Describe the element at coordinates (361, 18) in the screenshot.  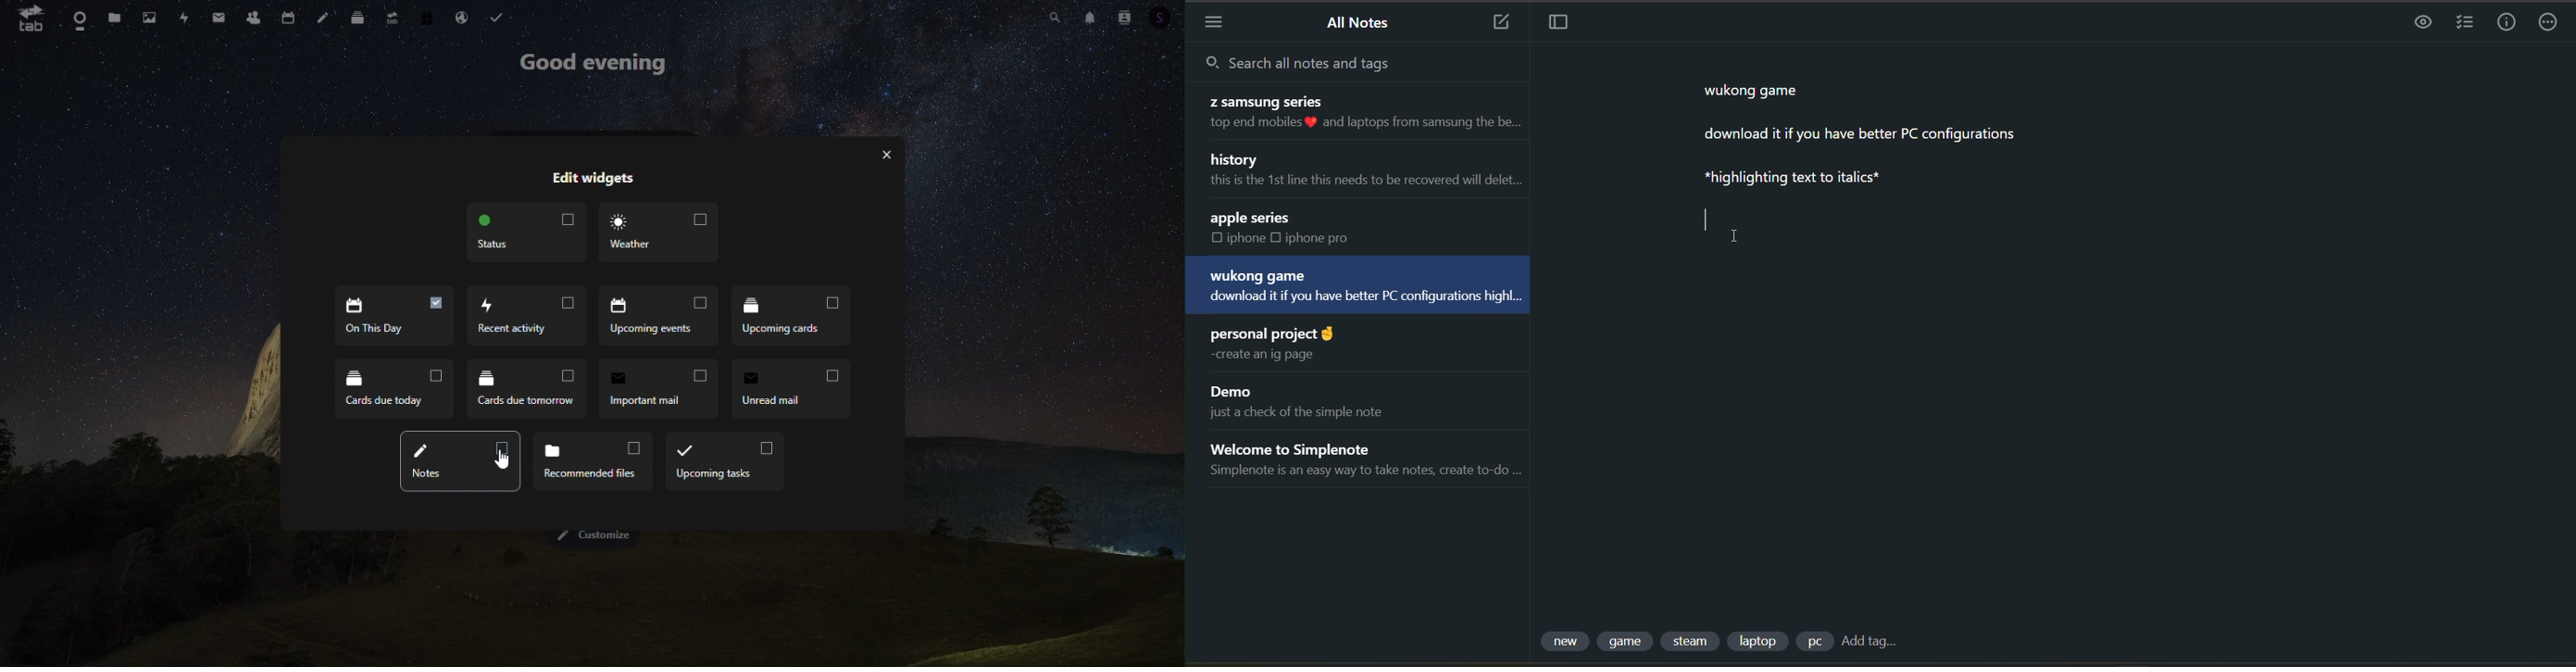
I see `deck` at that location.